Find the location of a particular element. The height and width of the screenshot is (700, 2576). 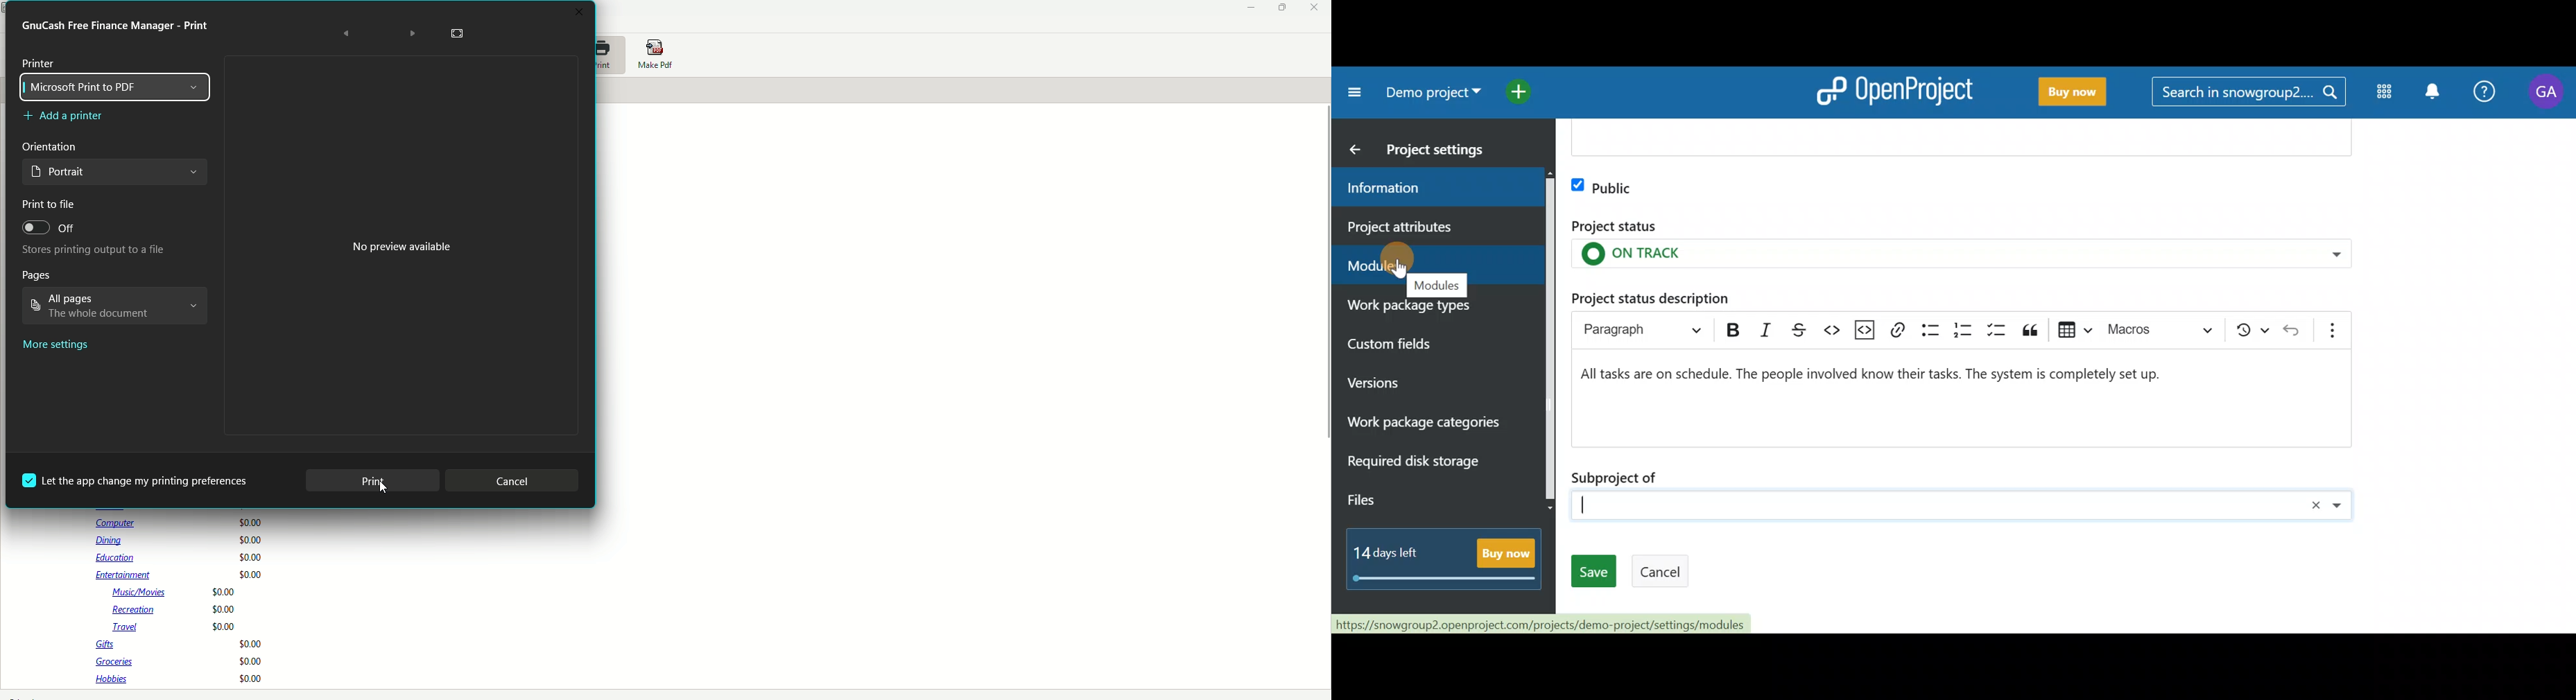

cursor is located at coordinates (386, 490).